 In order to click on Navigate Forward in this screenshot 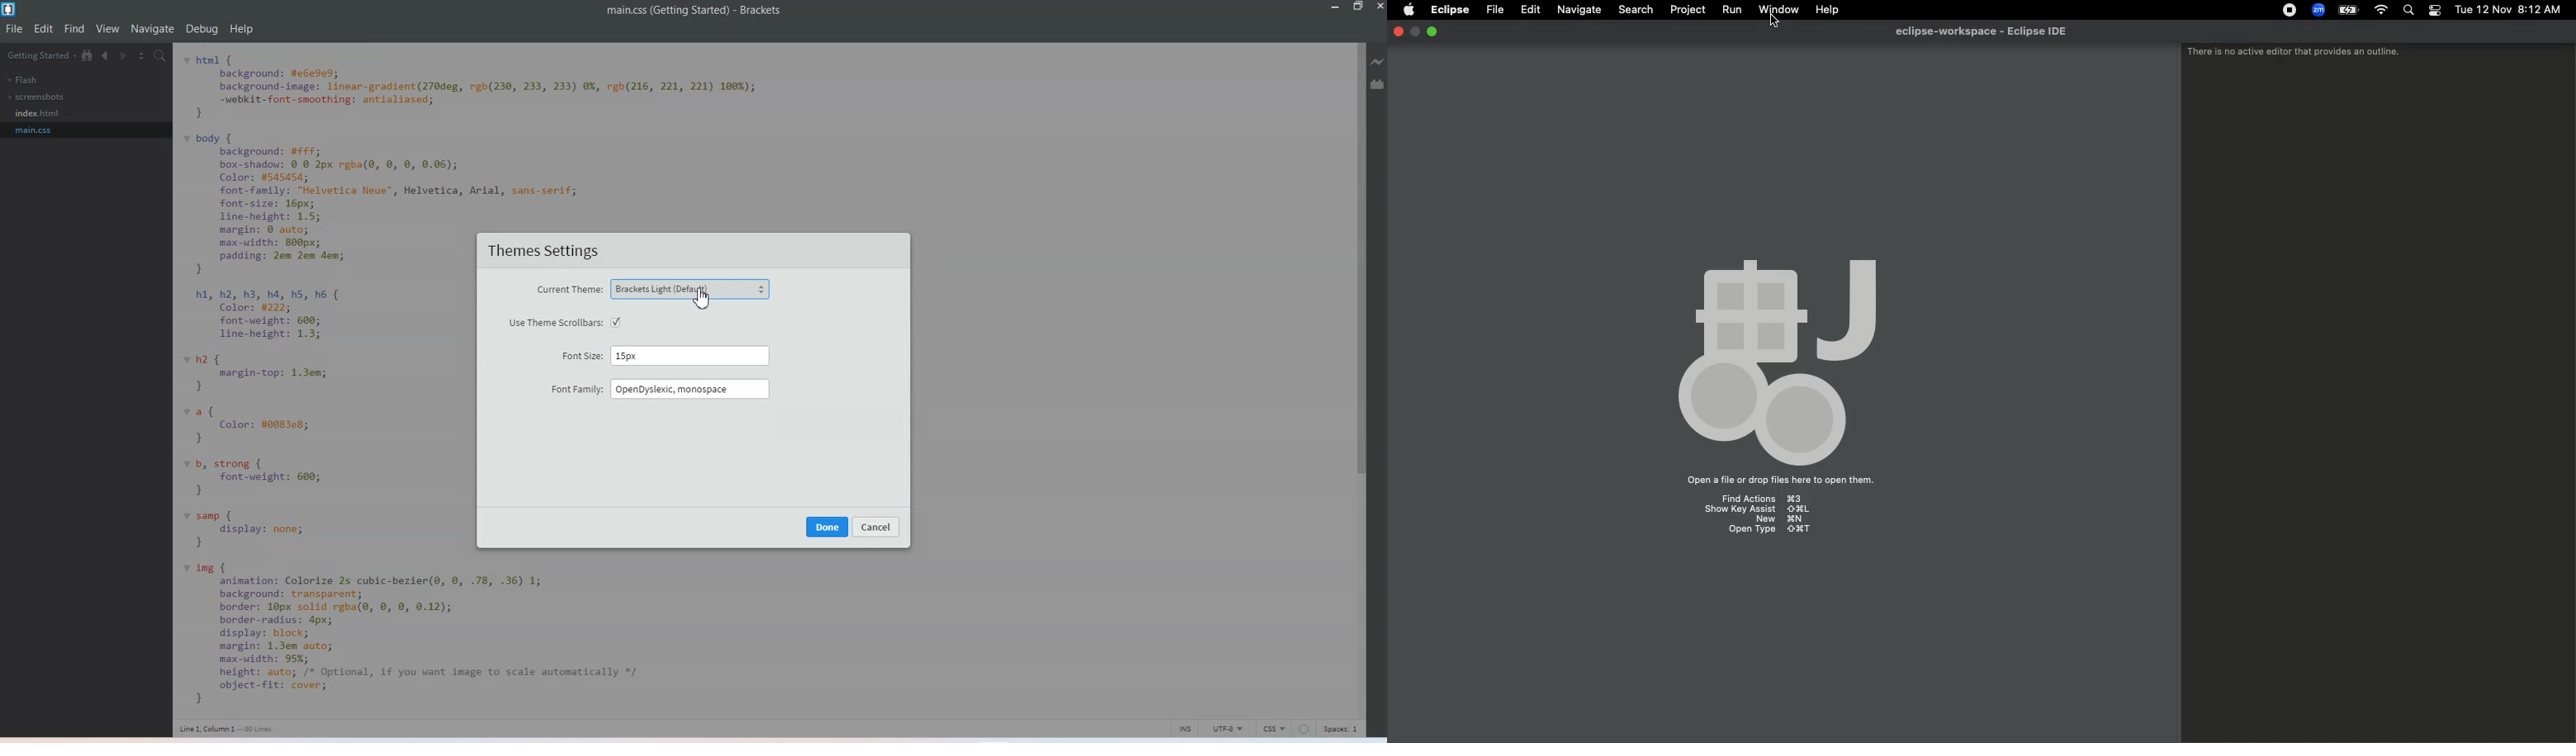, I will do `click(126, 56)`.